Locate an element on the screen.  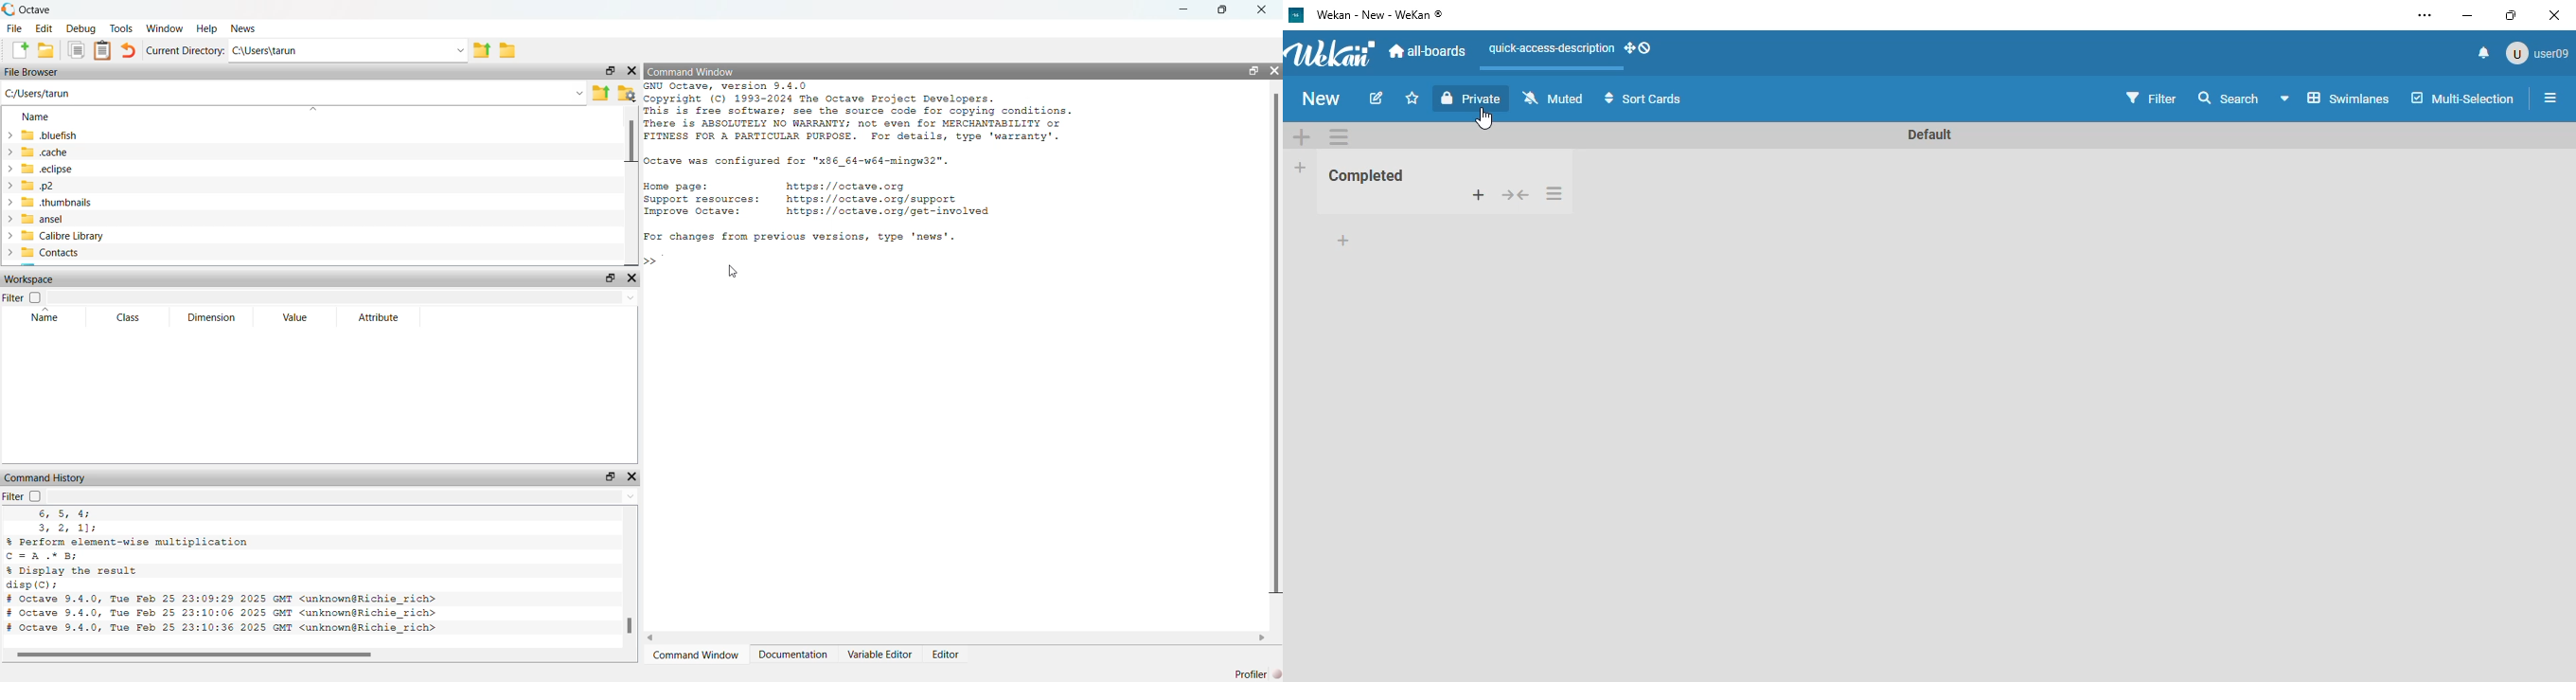
Scroll is located at coordinates (956, 638).